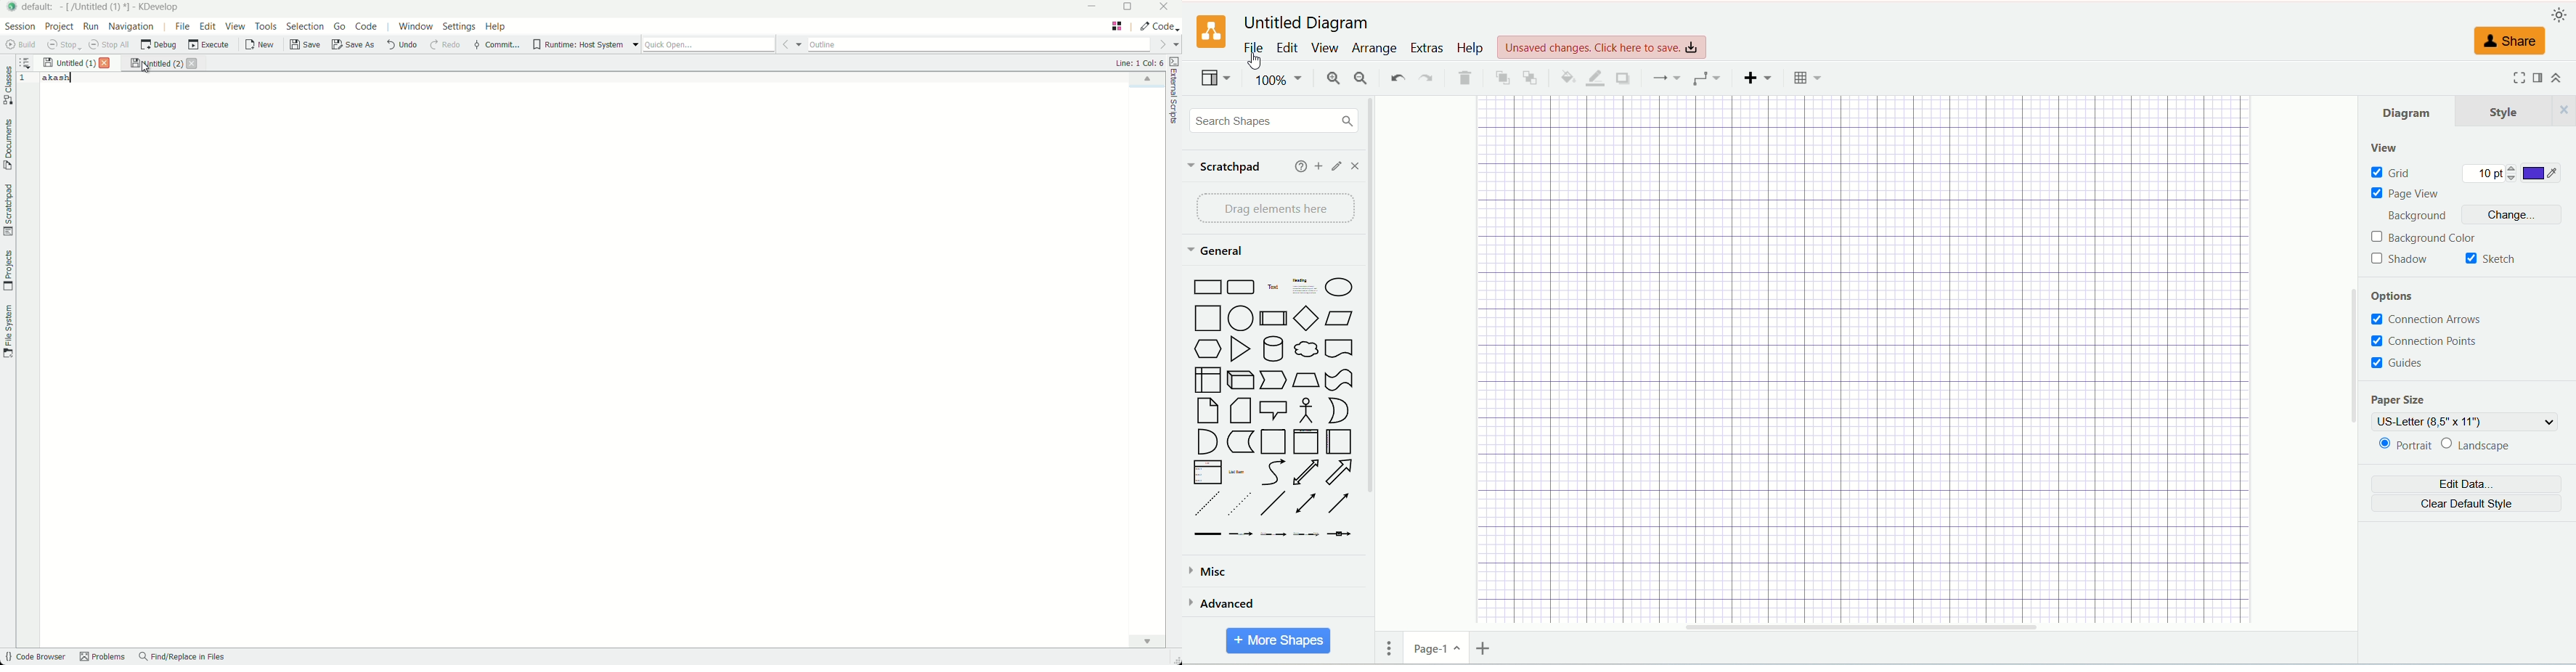 The height and width of the screenshot is (672, 2576). What do you see at coordinates (1340, 319) in the screenshot?
I see `Parallelogram` at bounding box center [1340, 319].